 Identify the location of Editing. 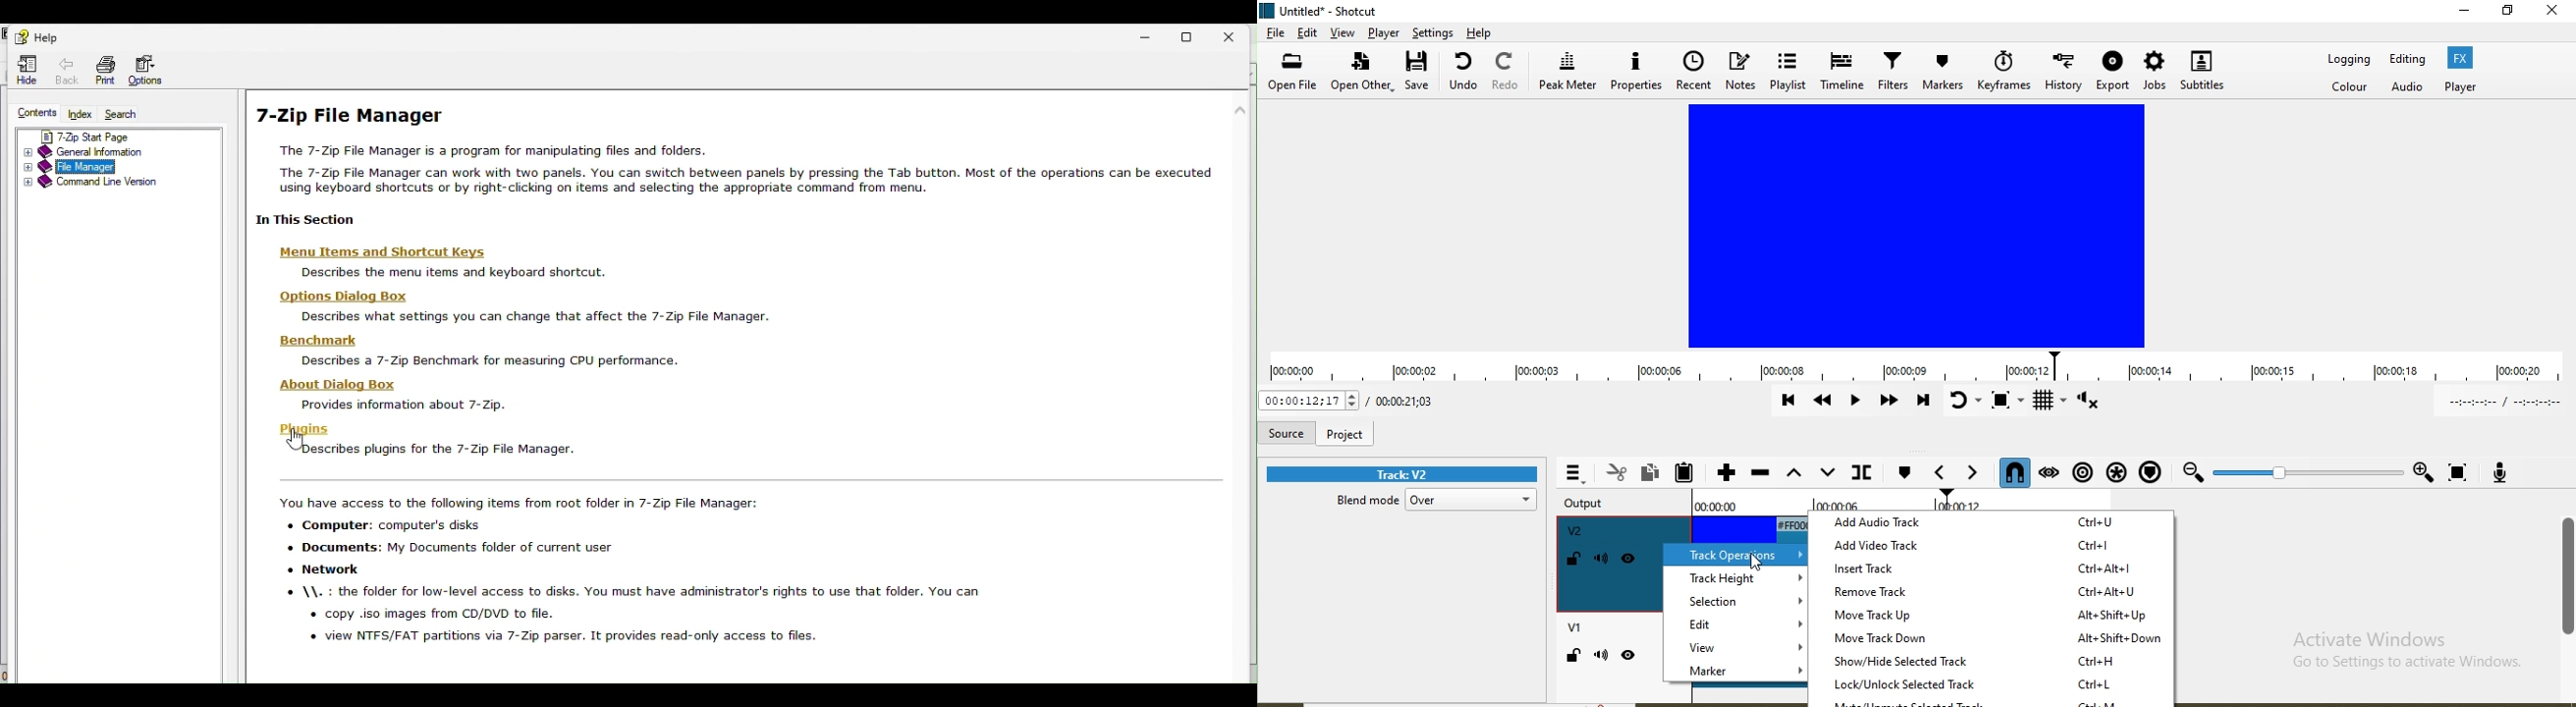
(2410, 60).